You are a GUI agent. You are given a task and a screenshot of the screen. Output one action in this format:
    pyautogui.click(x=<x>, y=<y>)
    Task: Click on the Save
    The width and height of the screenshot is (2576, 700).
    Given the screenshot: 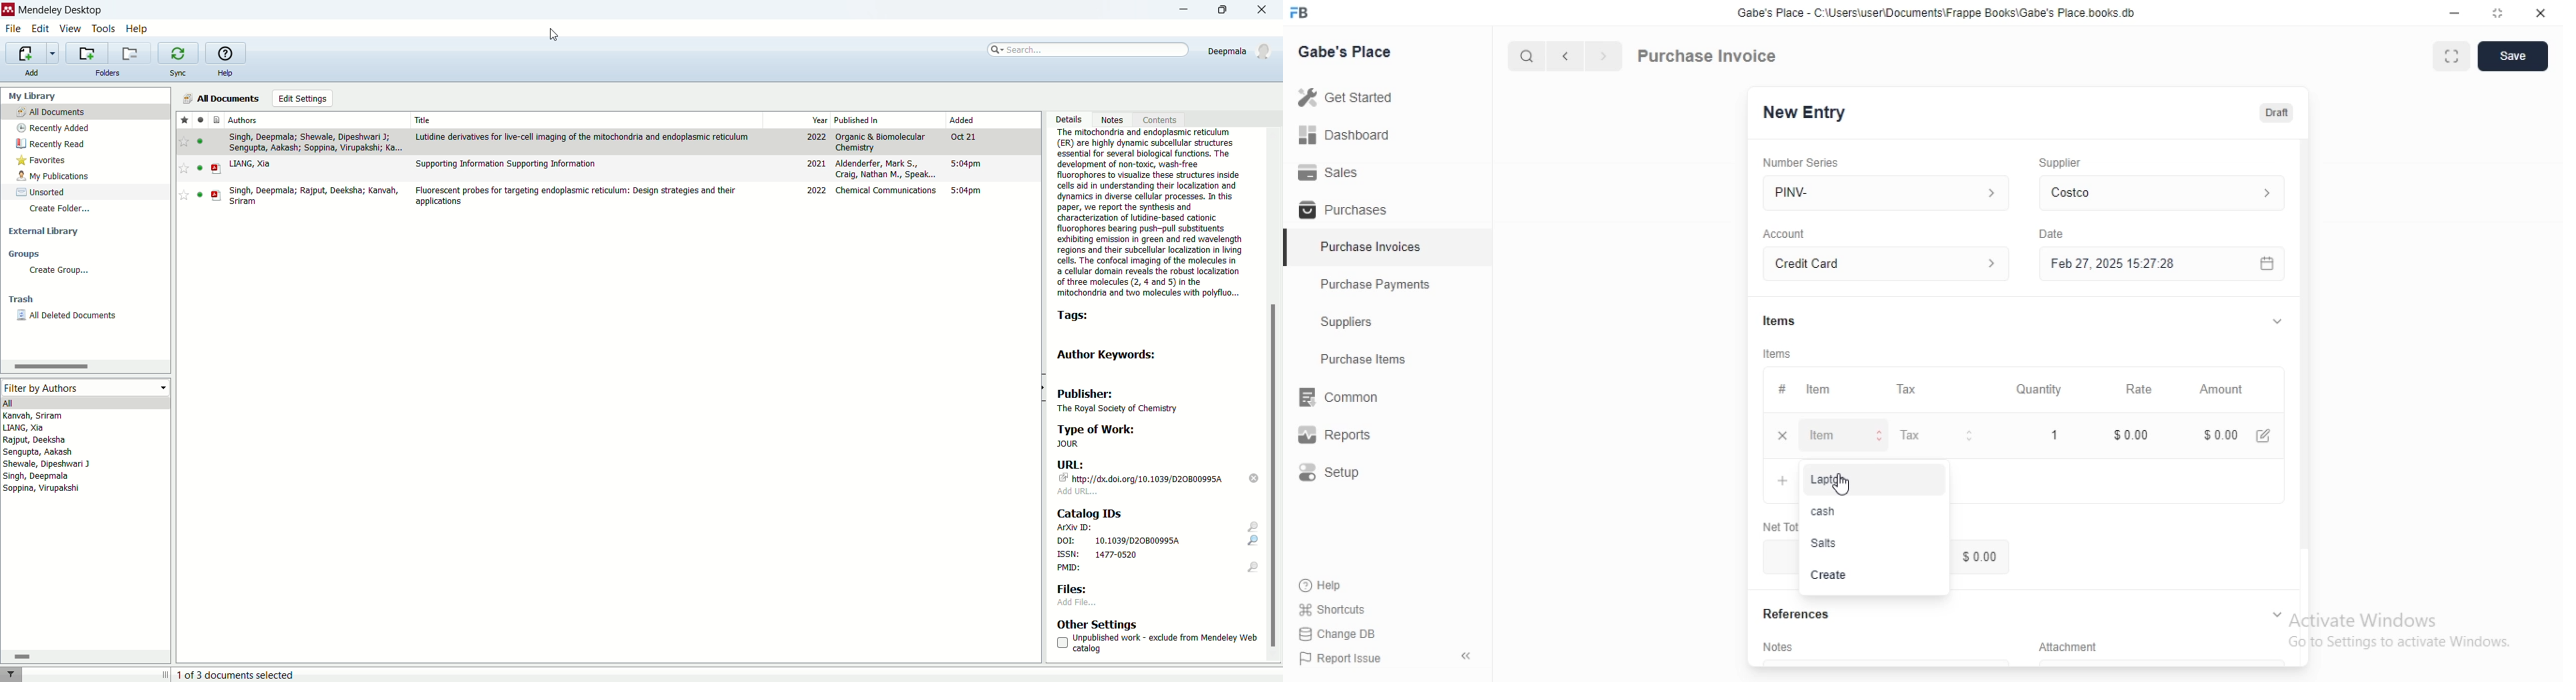 What is the action you would take?
    pyautogui.click(x=2513, y=56)
    